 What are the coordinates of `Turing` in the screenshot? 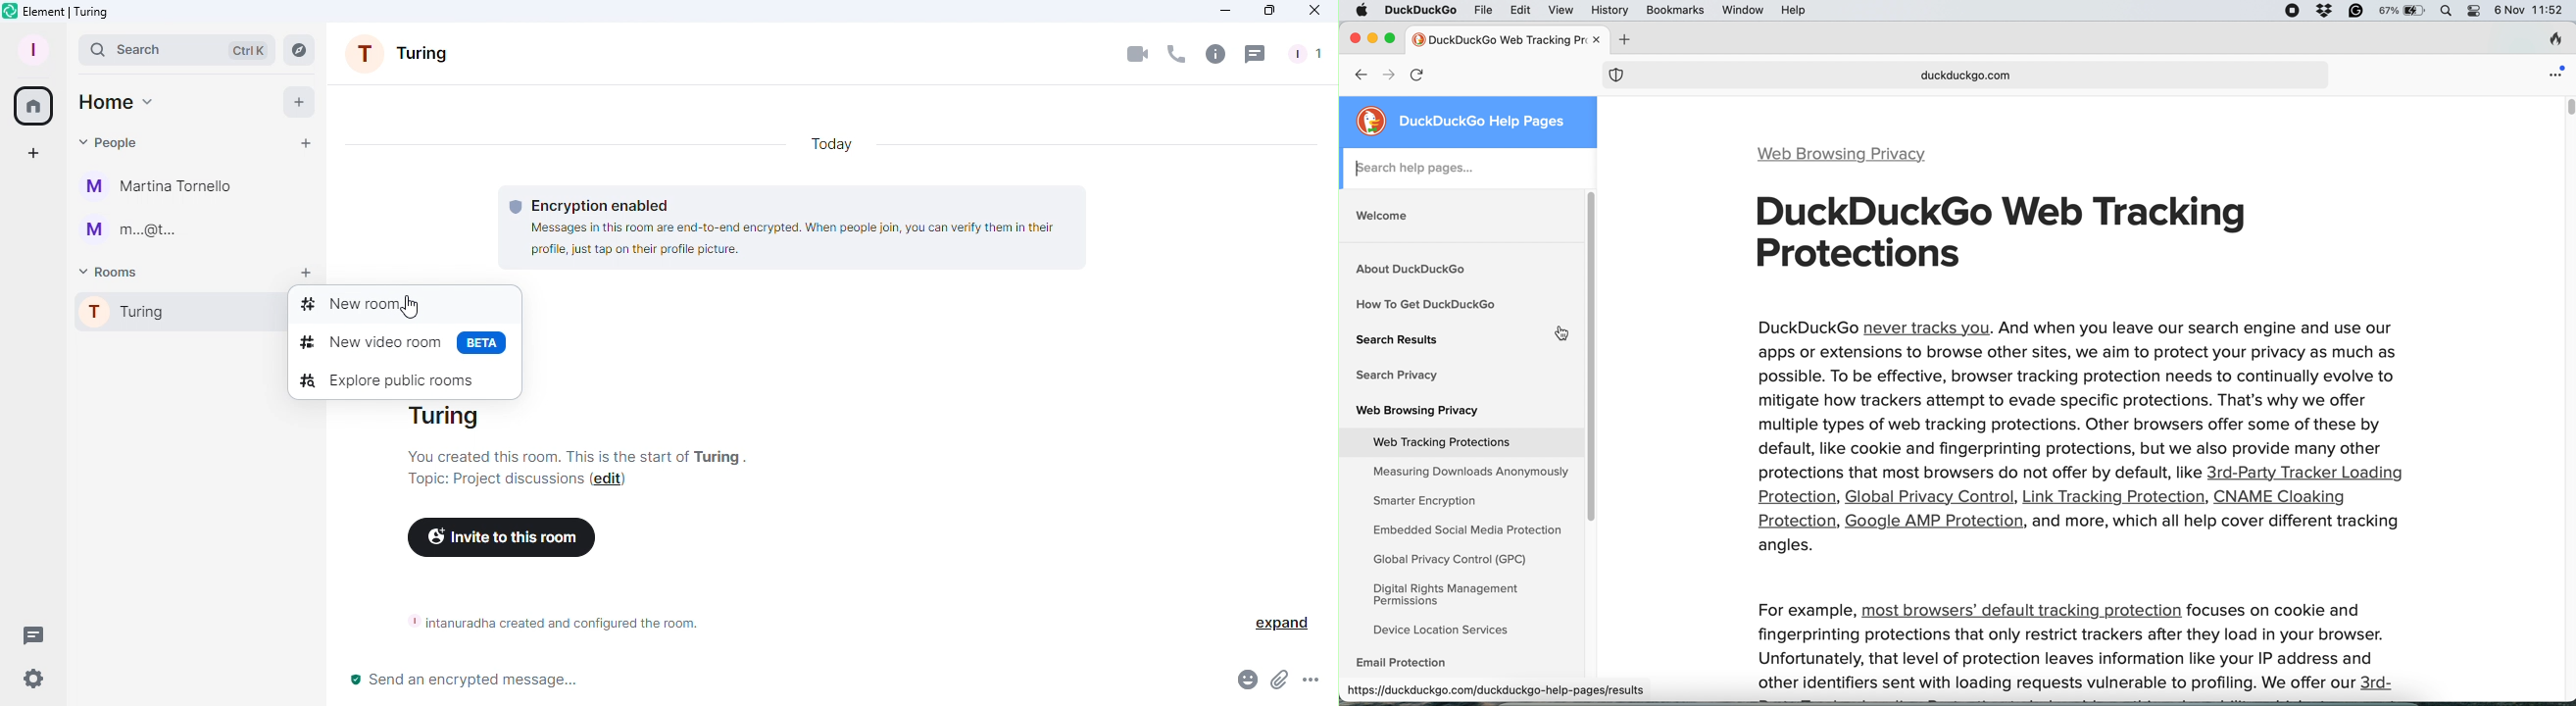 It's located at (169, 315).